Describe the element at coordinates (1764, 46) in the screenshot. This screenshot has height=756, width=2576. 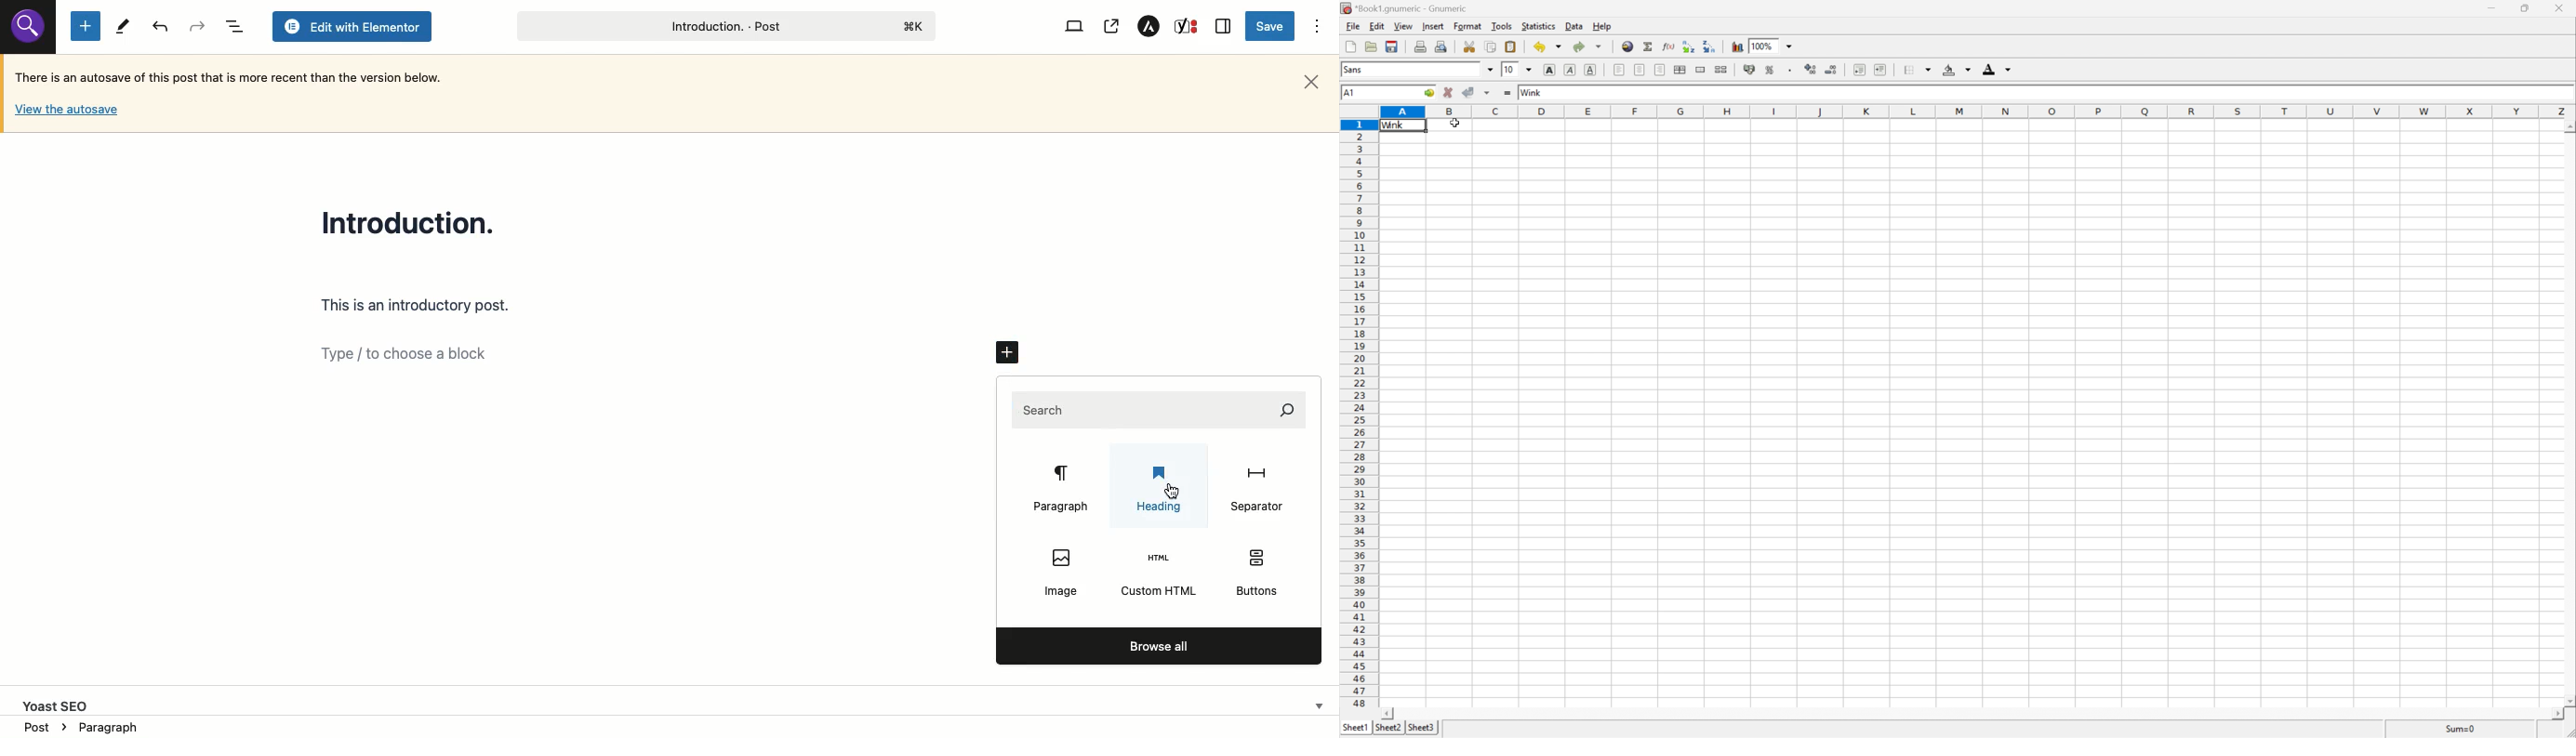
I see `100%` at that location.